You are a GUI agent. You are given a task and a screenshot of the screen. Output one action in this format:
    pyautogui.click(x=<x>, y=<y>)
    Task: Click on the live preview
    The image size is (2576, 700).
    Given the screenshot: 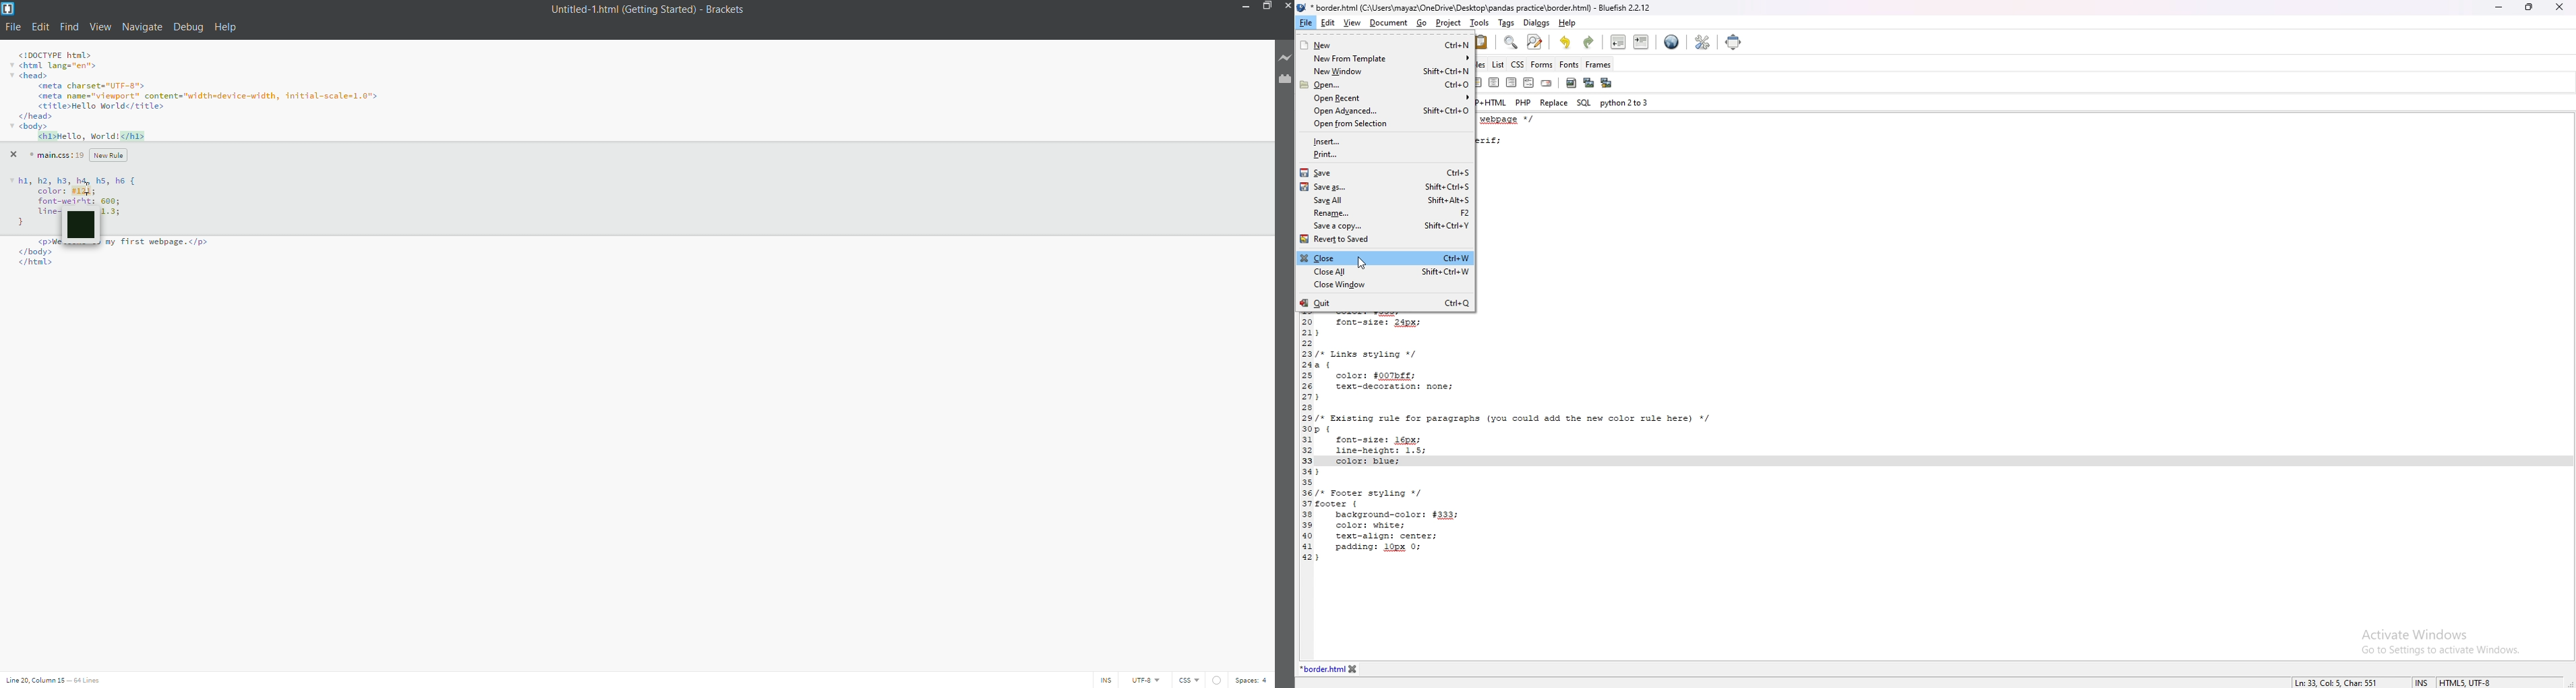 What is the action you would take?
    pyautogui.click(x=1282, y=58)
    